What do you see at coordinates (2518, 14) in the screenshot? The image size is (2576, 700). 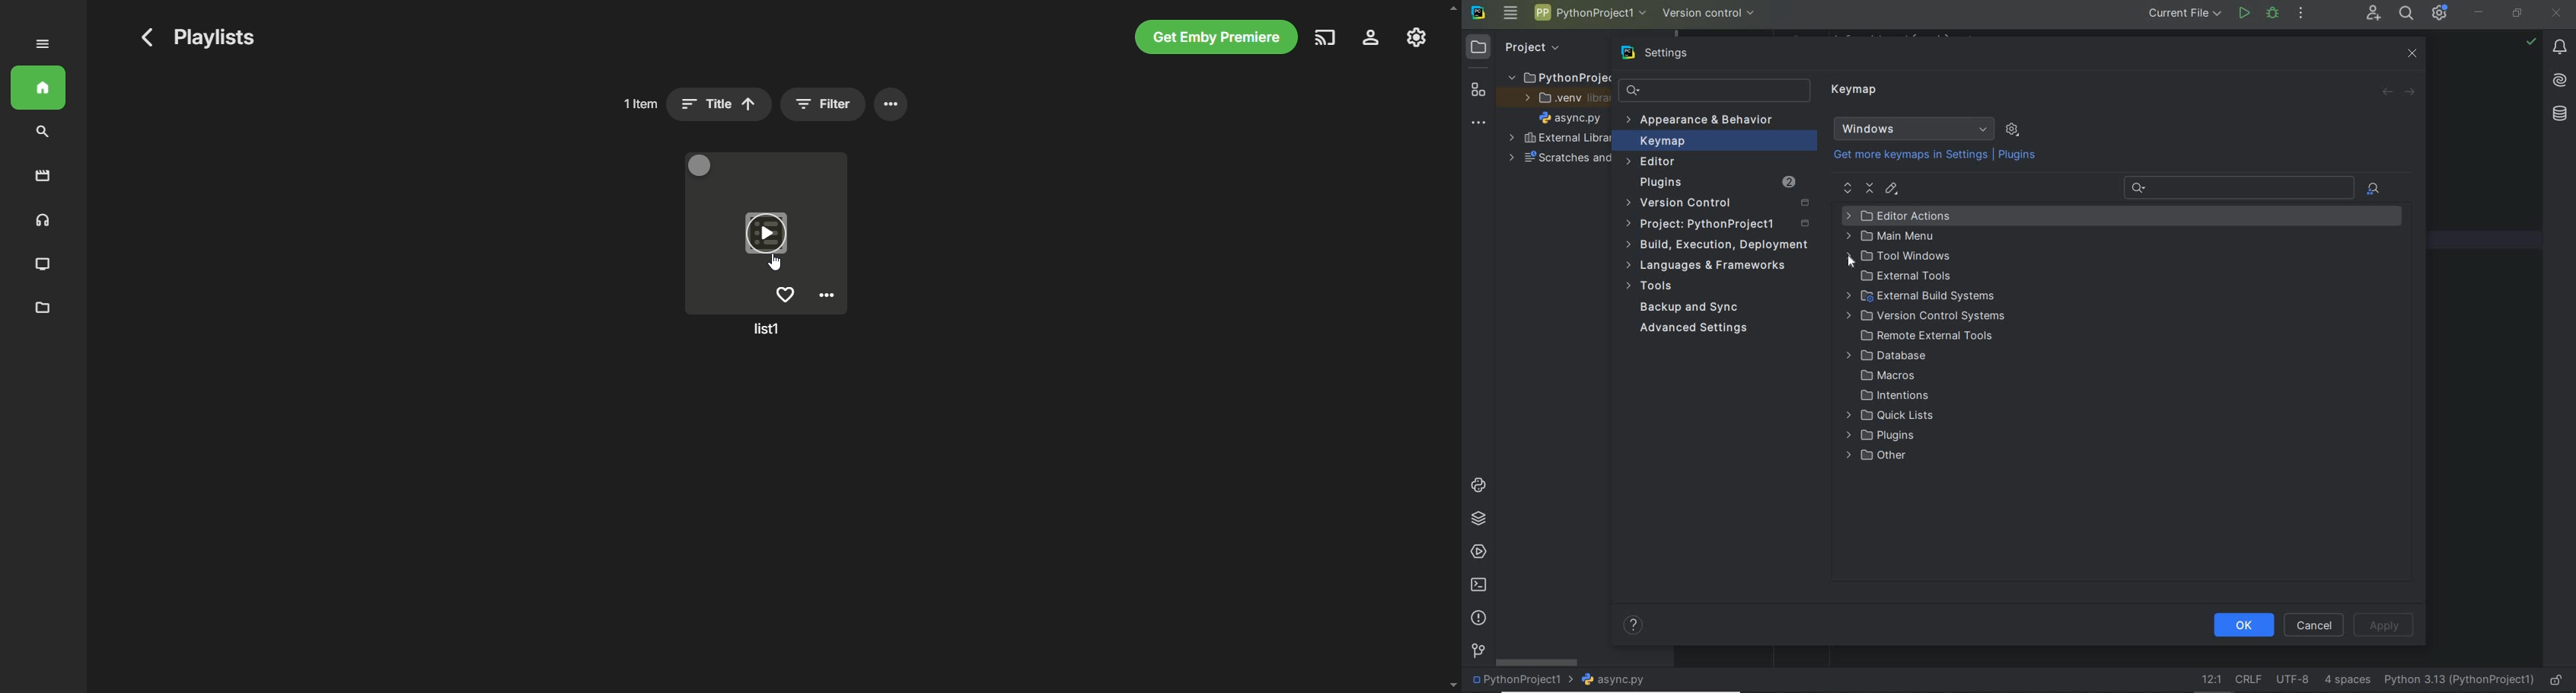 I see `restore down` at bounding box center [2518, 14].